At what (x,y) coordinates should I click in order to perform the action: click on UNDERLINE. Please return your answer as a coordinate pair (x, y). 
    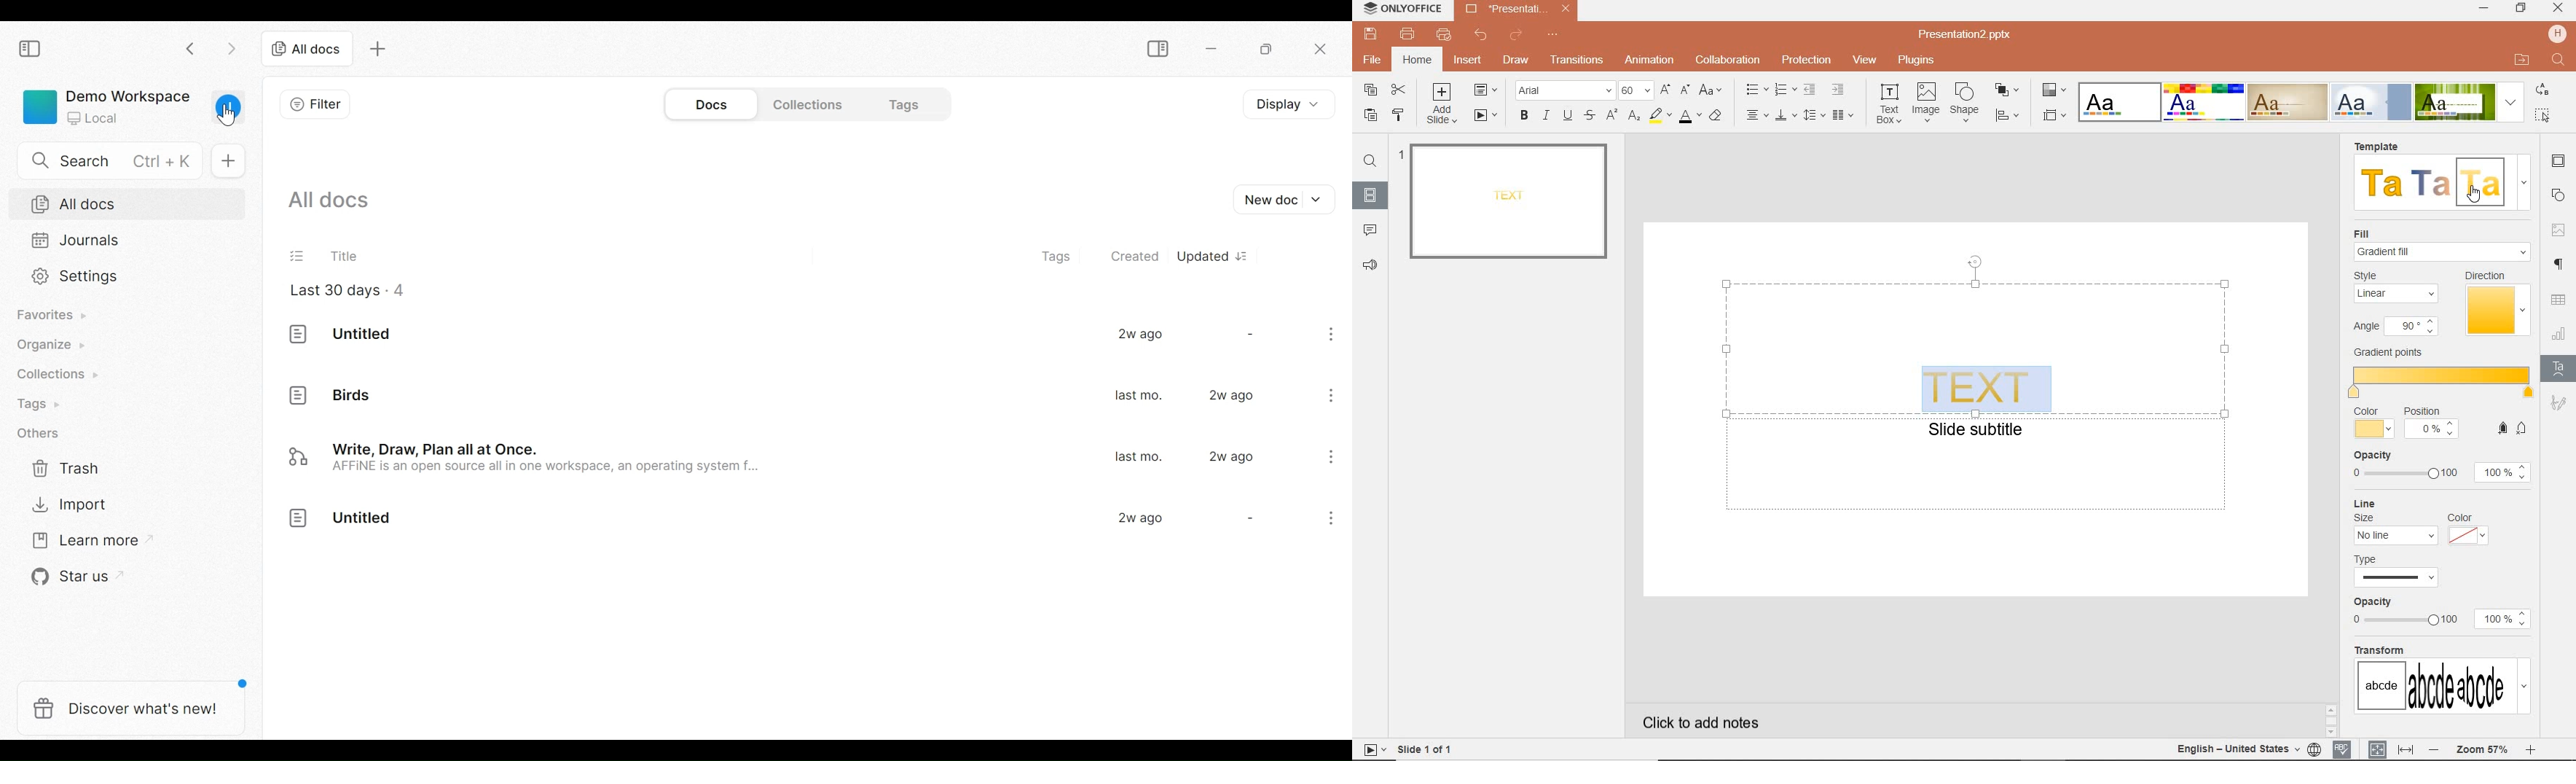
    Looking at the image, I should click on (1568, 115).